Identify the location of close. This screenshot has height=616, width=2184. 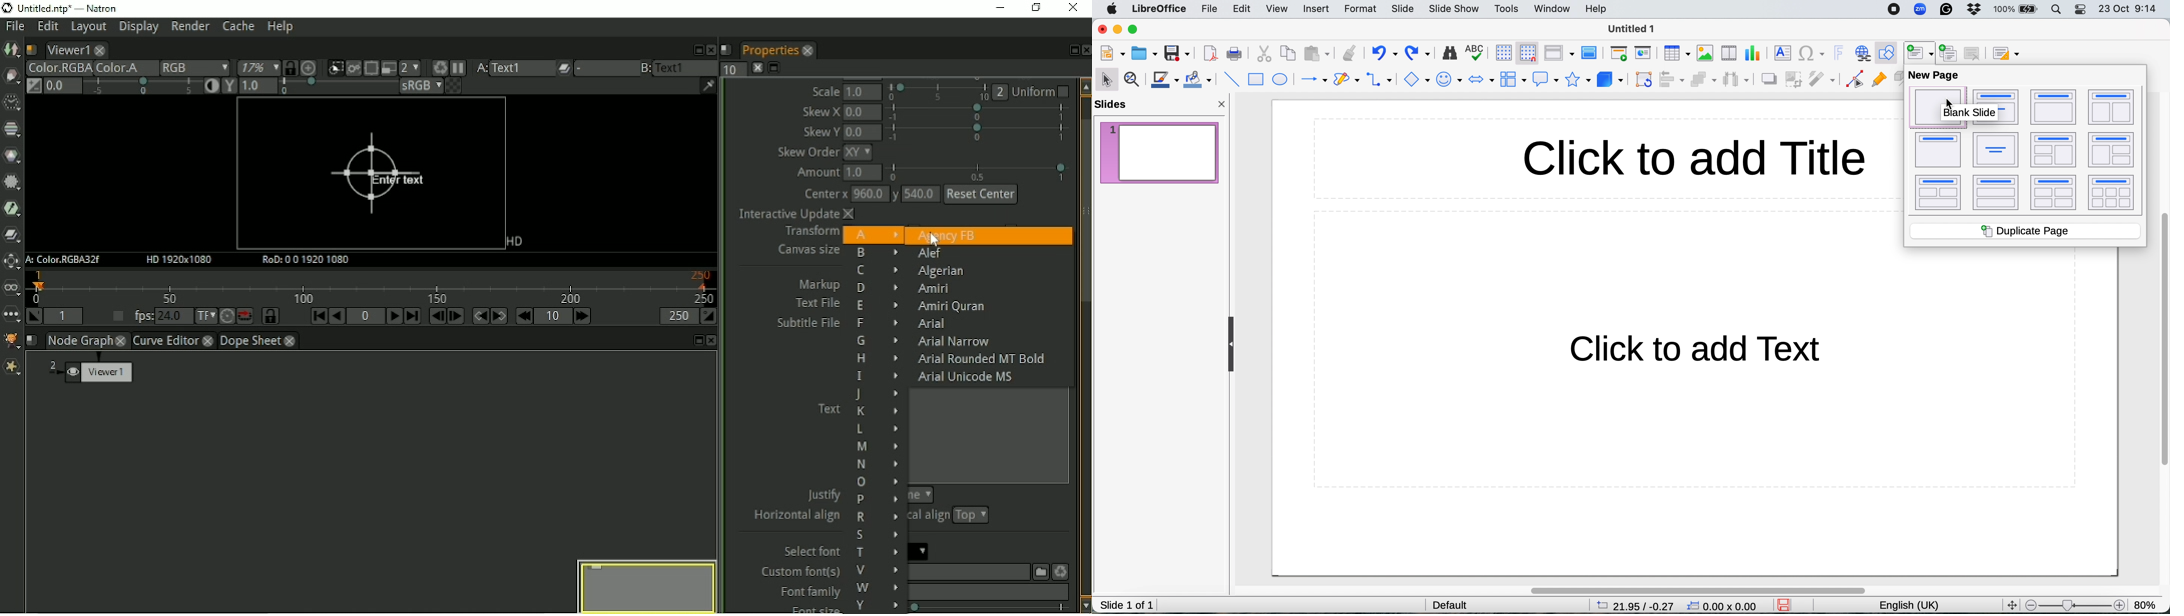
(1224, 104).